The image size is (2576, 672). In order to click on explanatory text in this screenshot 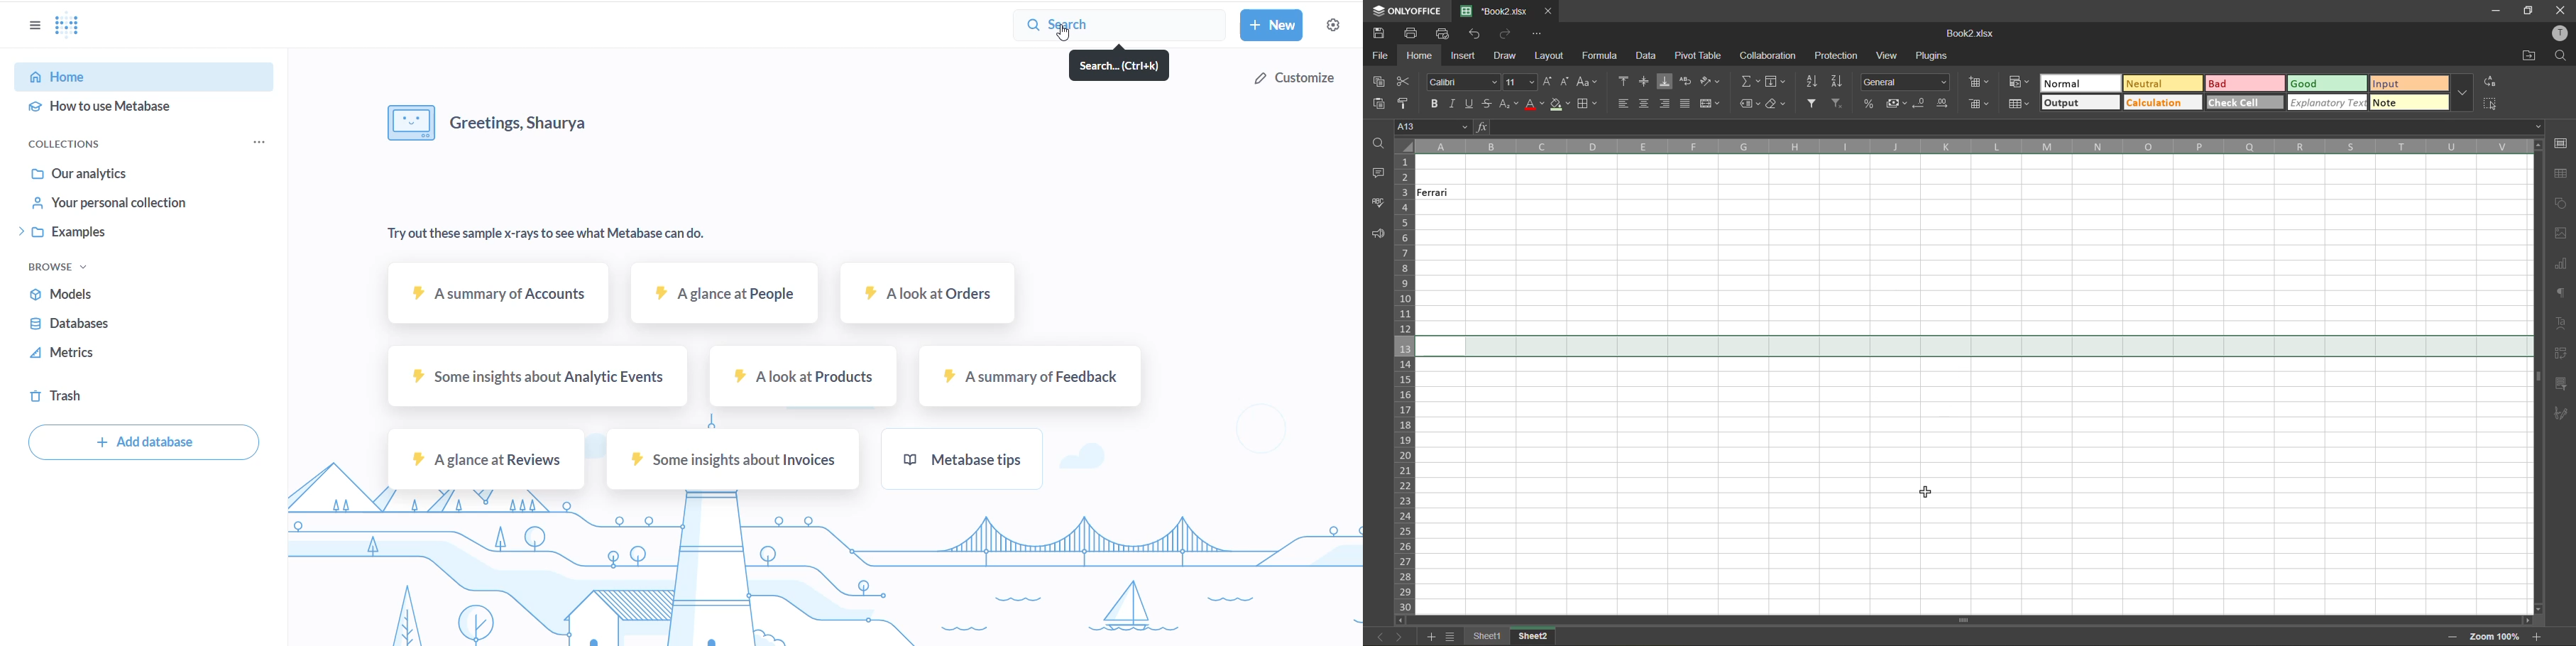, I will do `click(2329, 102)`.